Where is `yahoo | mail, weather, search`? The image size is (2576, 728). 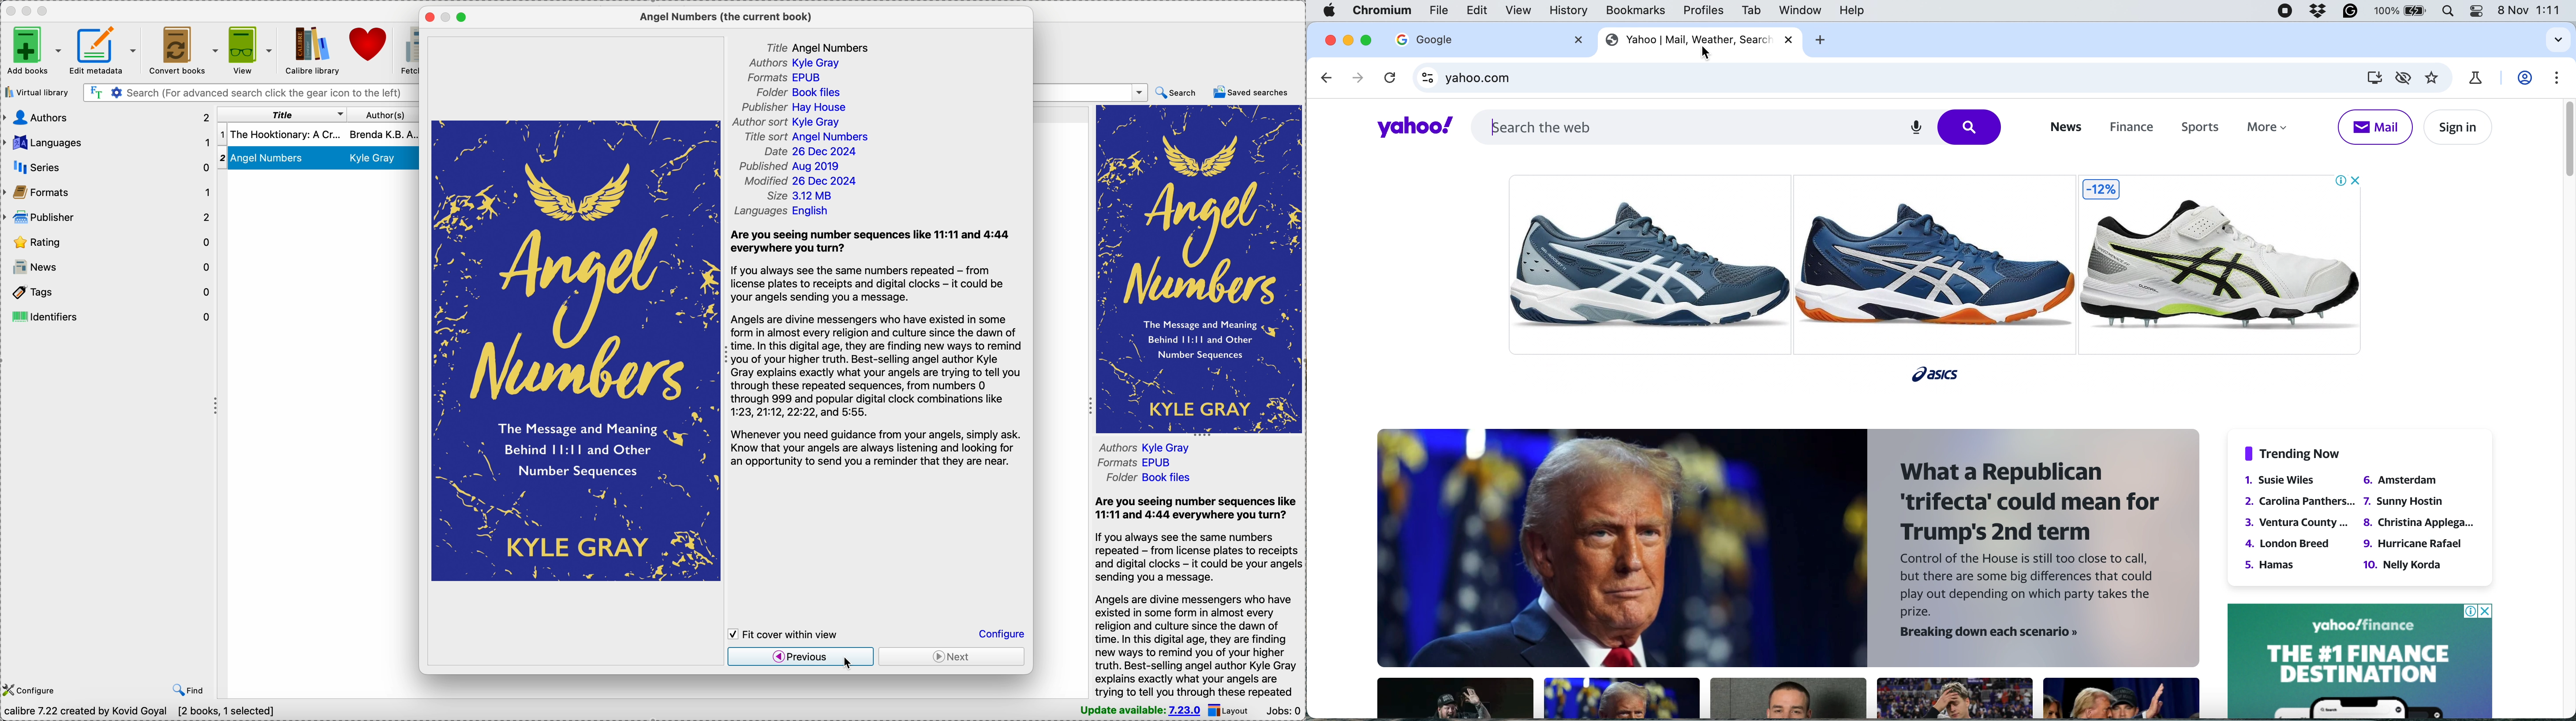 yahoo | mail, weather, search is located at coordinates (1686, 38).